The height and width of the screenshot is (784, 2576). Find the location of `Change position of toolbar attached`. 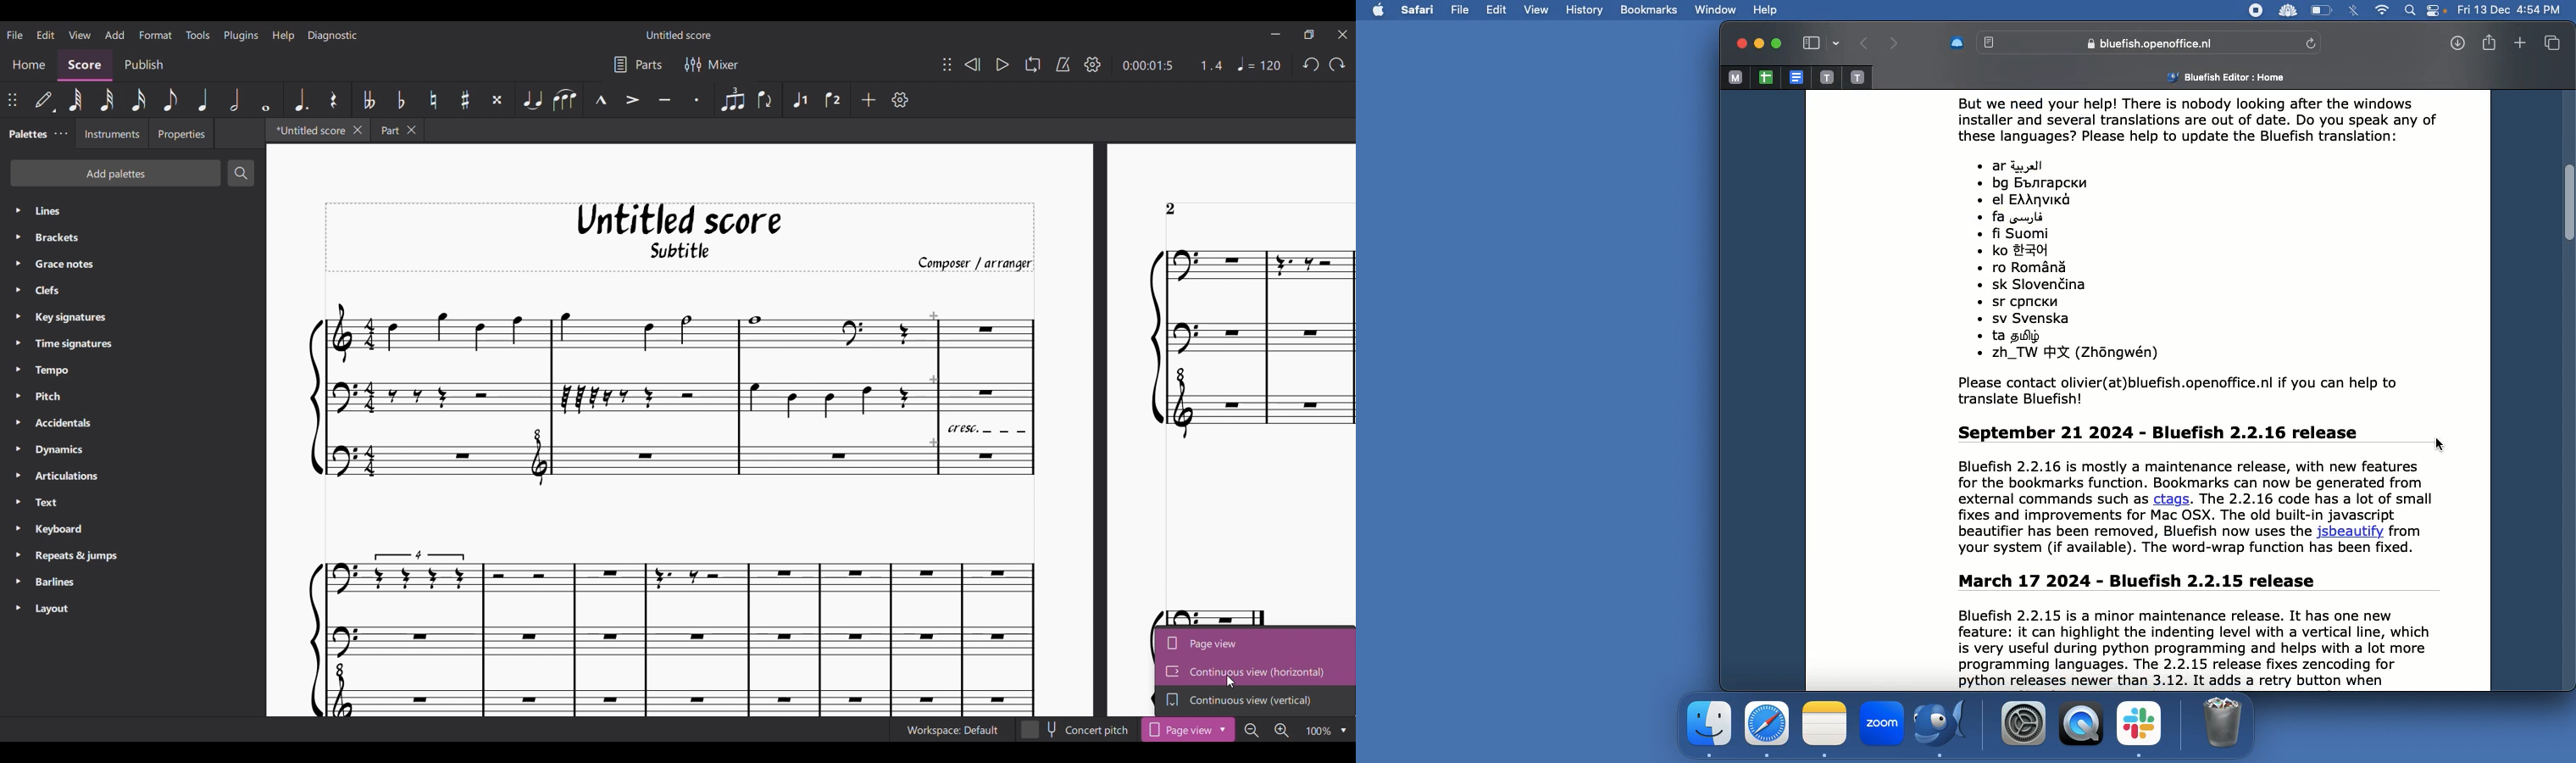

Change position of toolbar attached is located at coordinates (12, 100).